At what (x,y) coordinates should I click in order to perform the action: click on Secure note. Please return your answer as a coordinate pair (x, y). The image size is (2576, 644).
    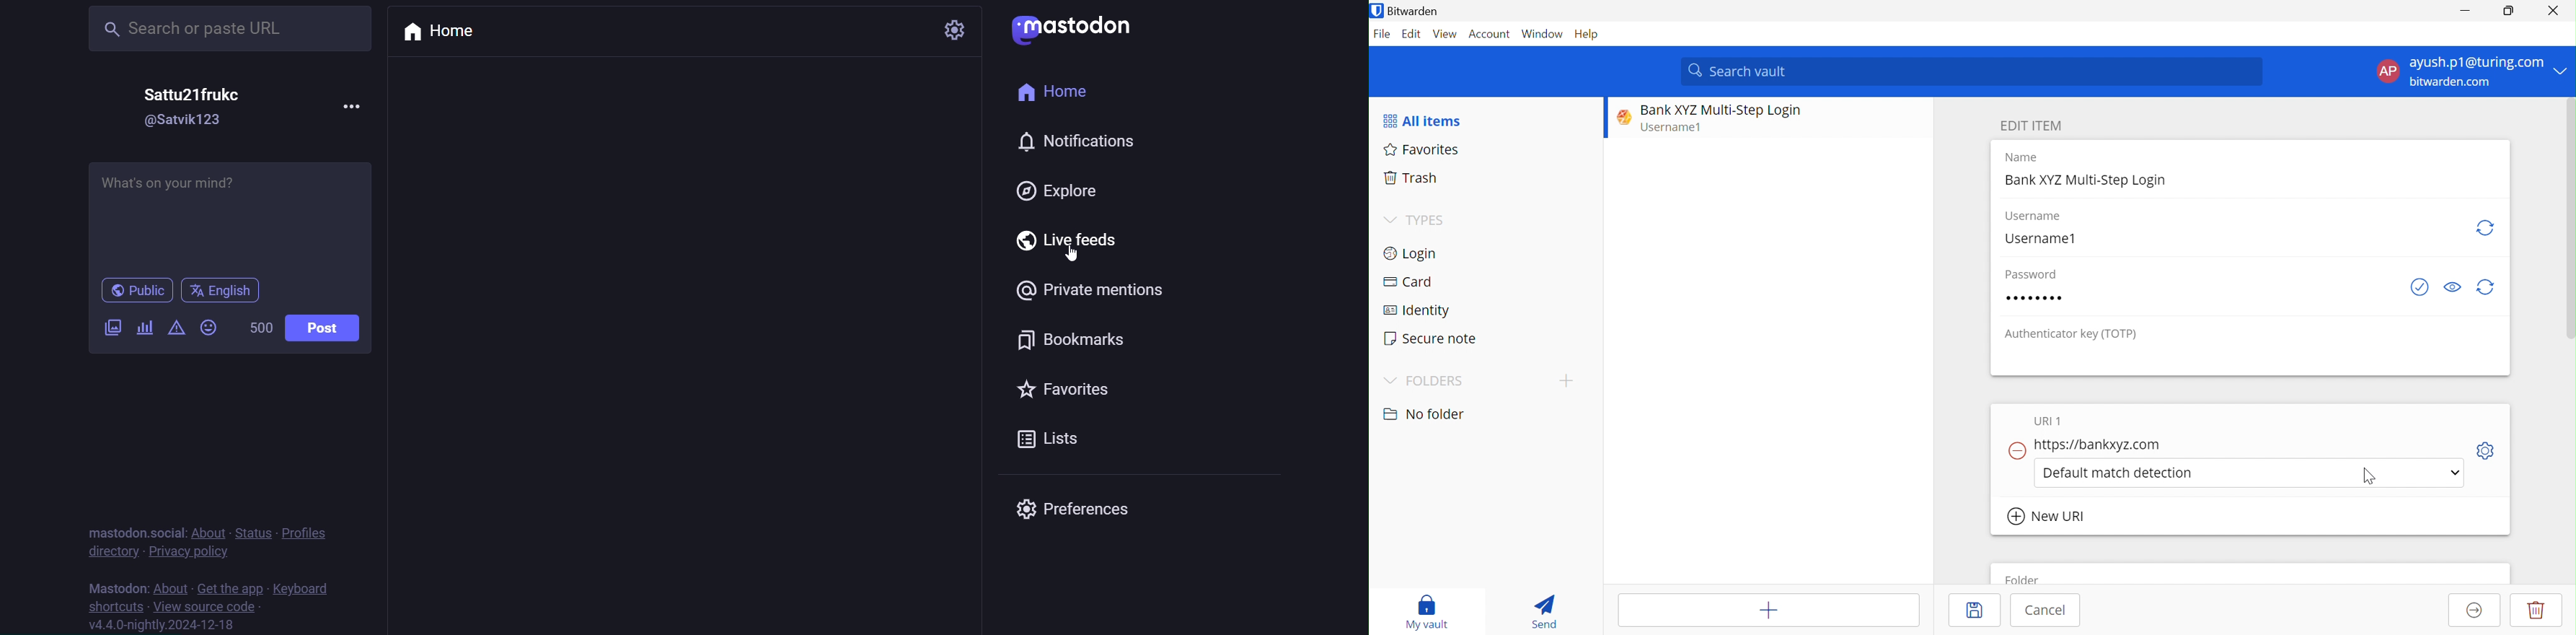
    Looking at the image, I should click on (1430, 338).